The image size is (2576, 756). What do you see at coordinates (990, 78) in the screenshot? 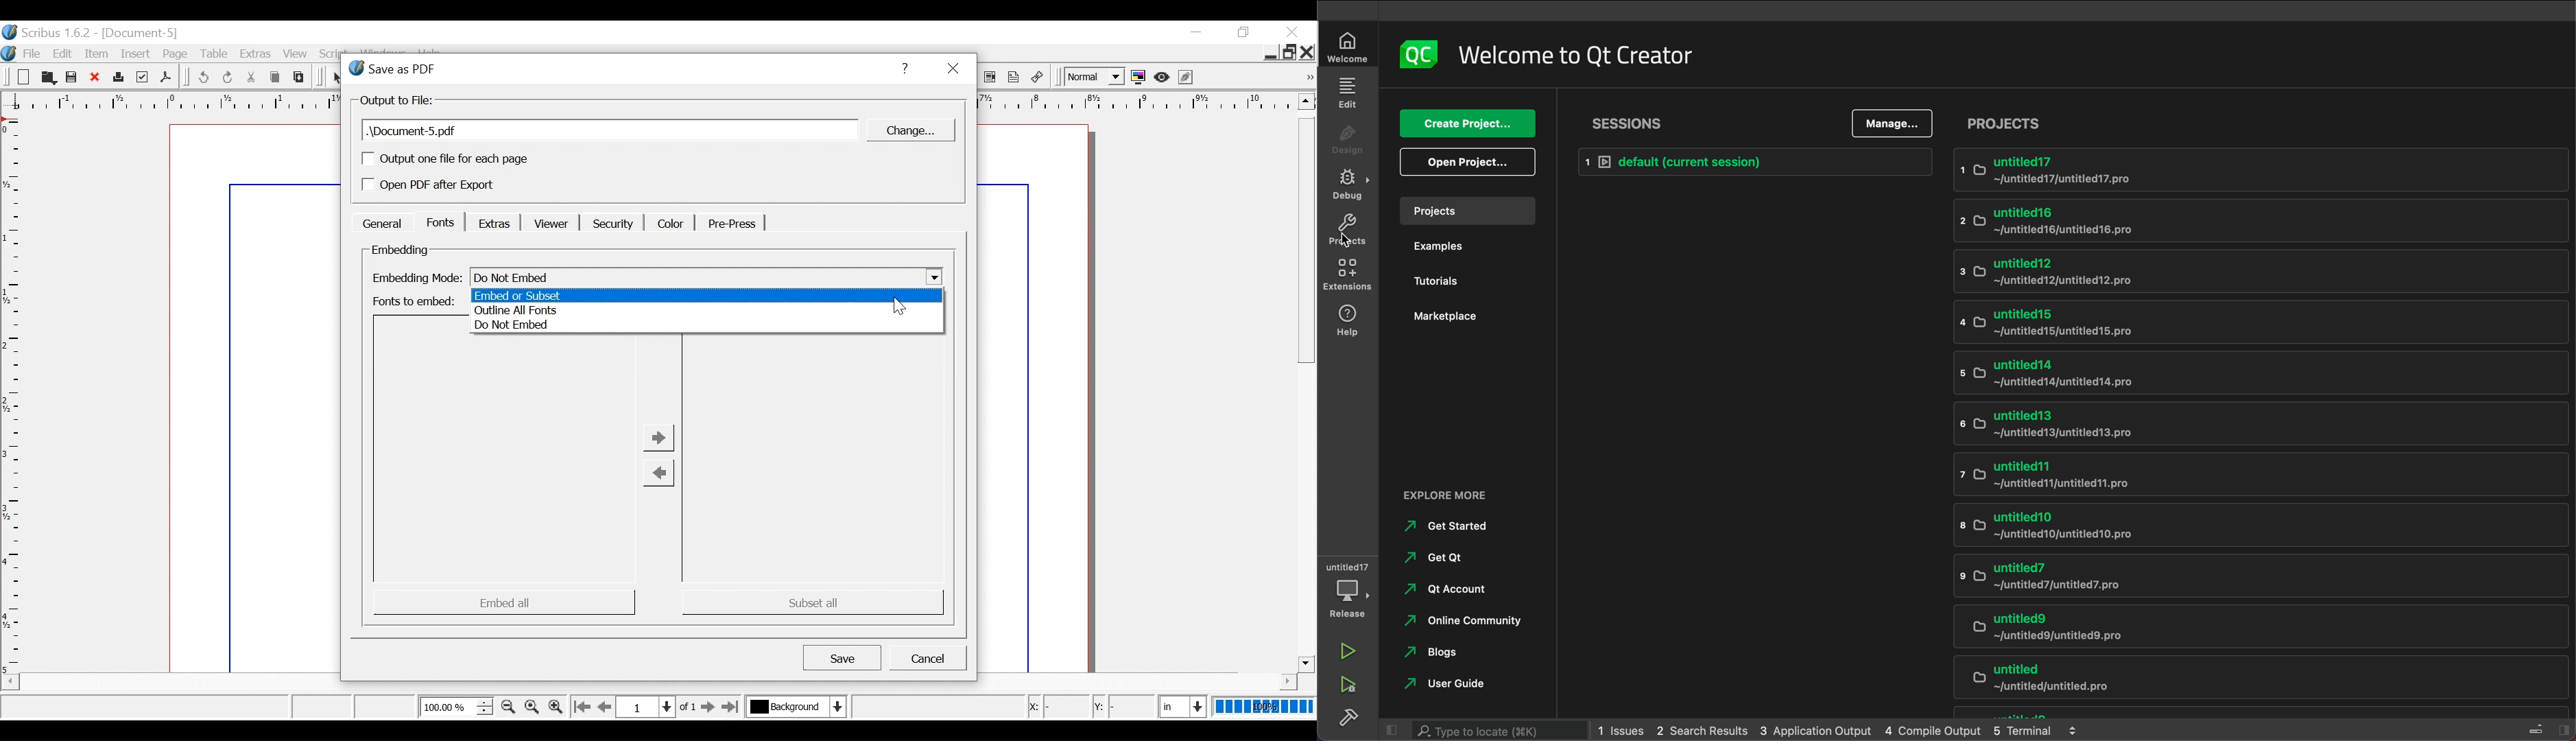
I see `PDF List Box ` at bounding box center [990, 78].